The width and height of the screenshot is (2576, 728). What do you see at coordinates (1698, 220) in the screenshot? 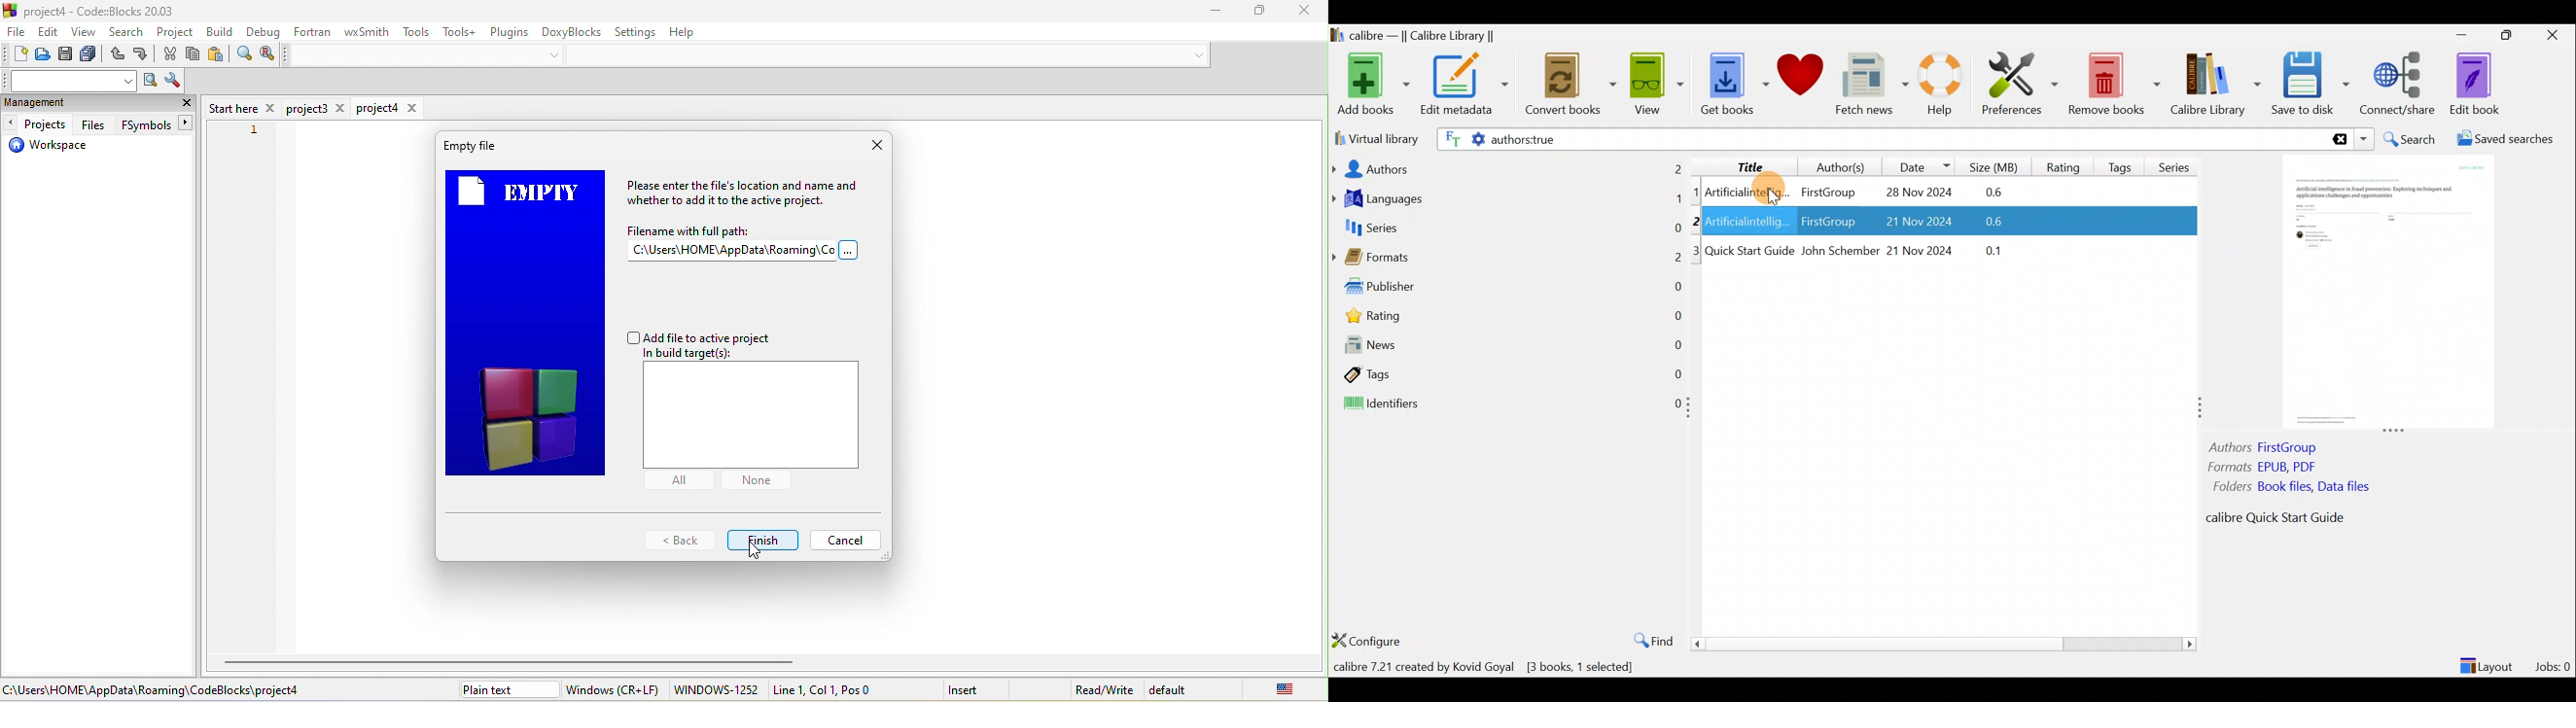
I see `2` at bounding box center [1698, 220].